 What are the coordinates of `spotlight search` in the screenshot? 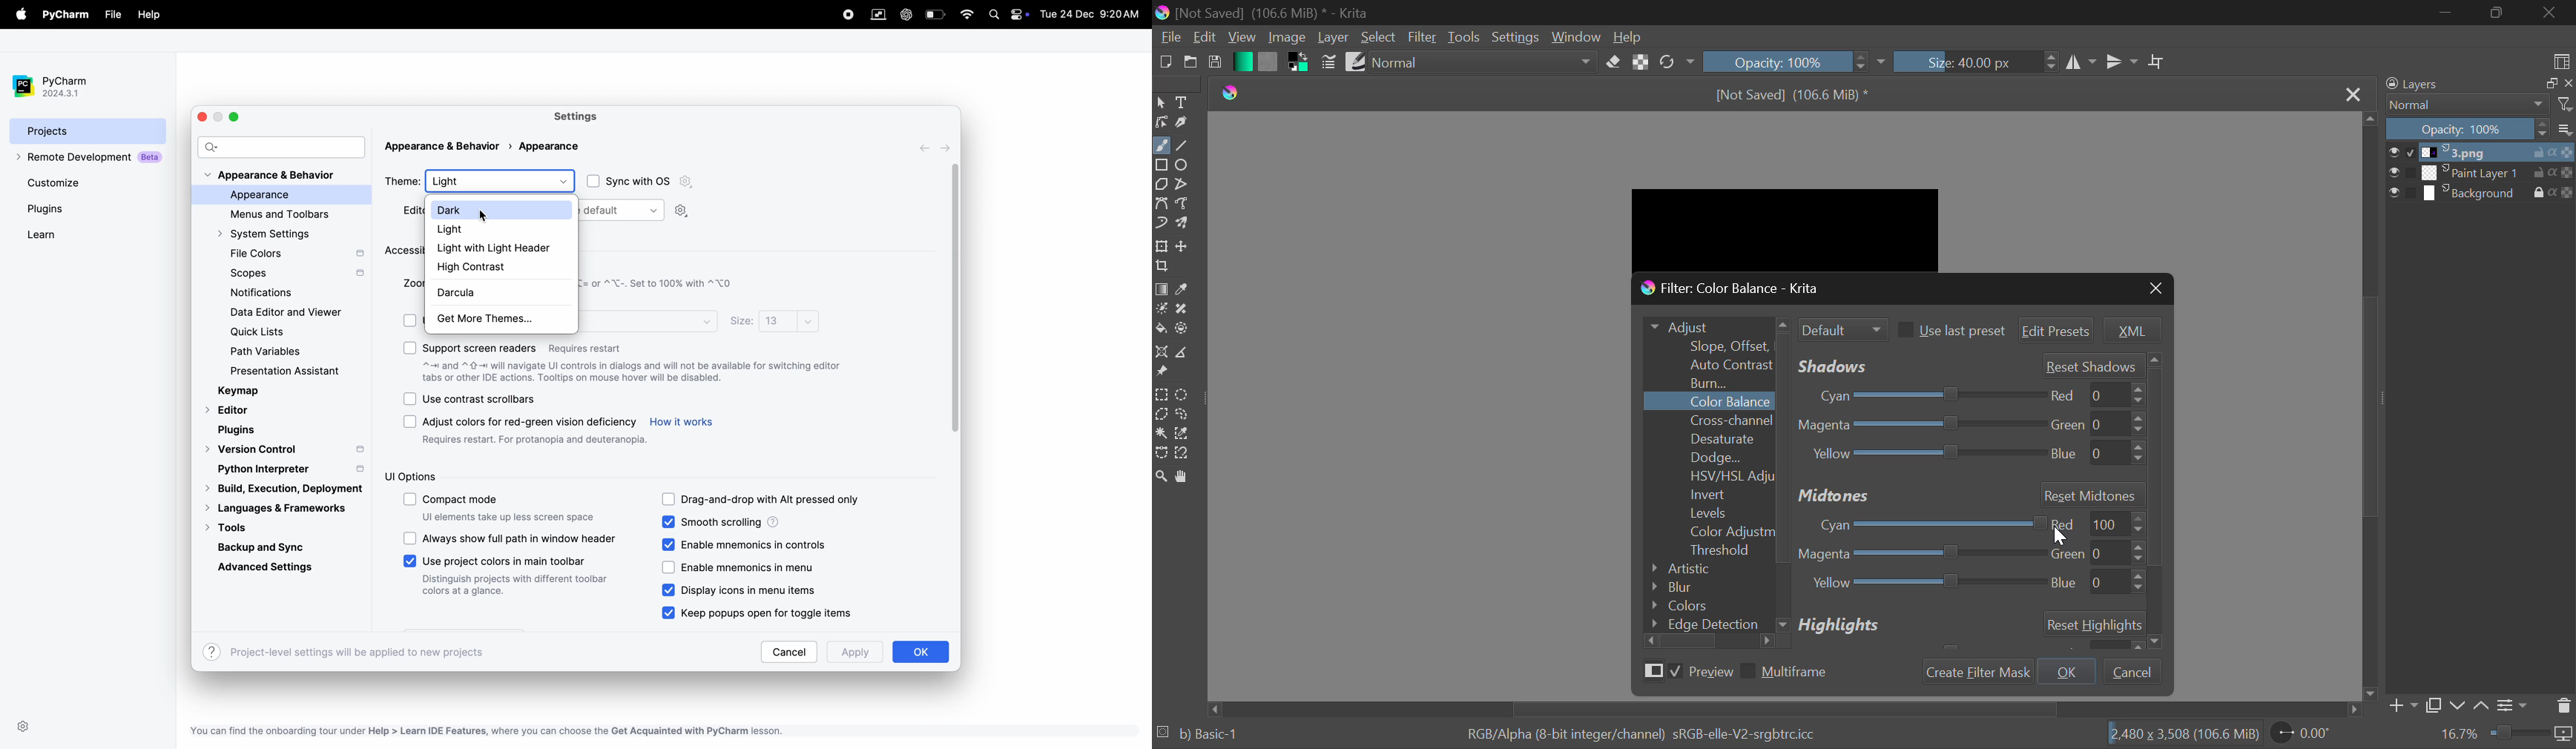 It's located at (994, 15).